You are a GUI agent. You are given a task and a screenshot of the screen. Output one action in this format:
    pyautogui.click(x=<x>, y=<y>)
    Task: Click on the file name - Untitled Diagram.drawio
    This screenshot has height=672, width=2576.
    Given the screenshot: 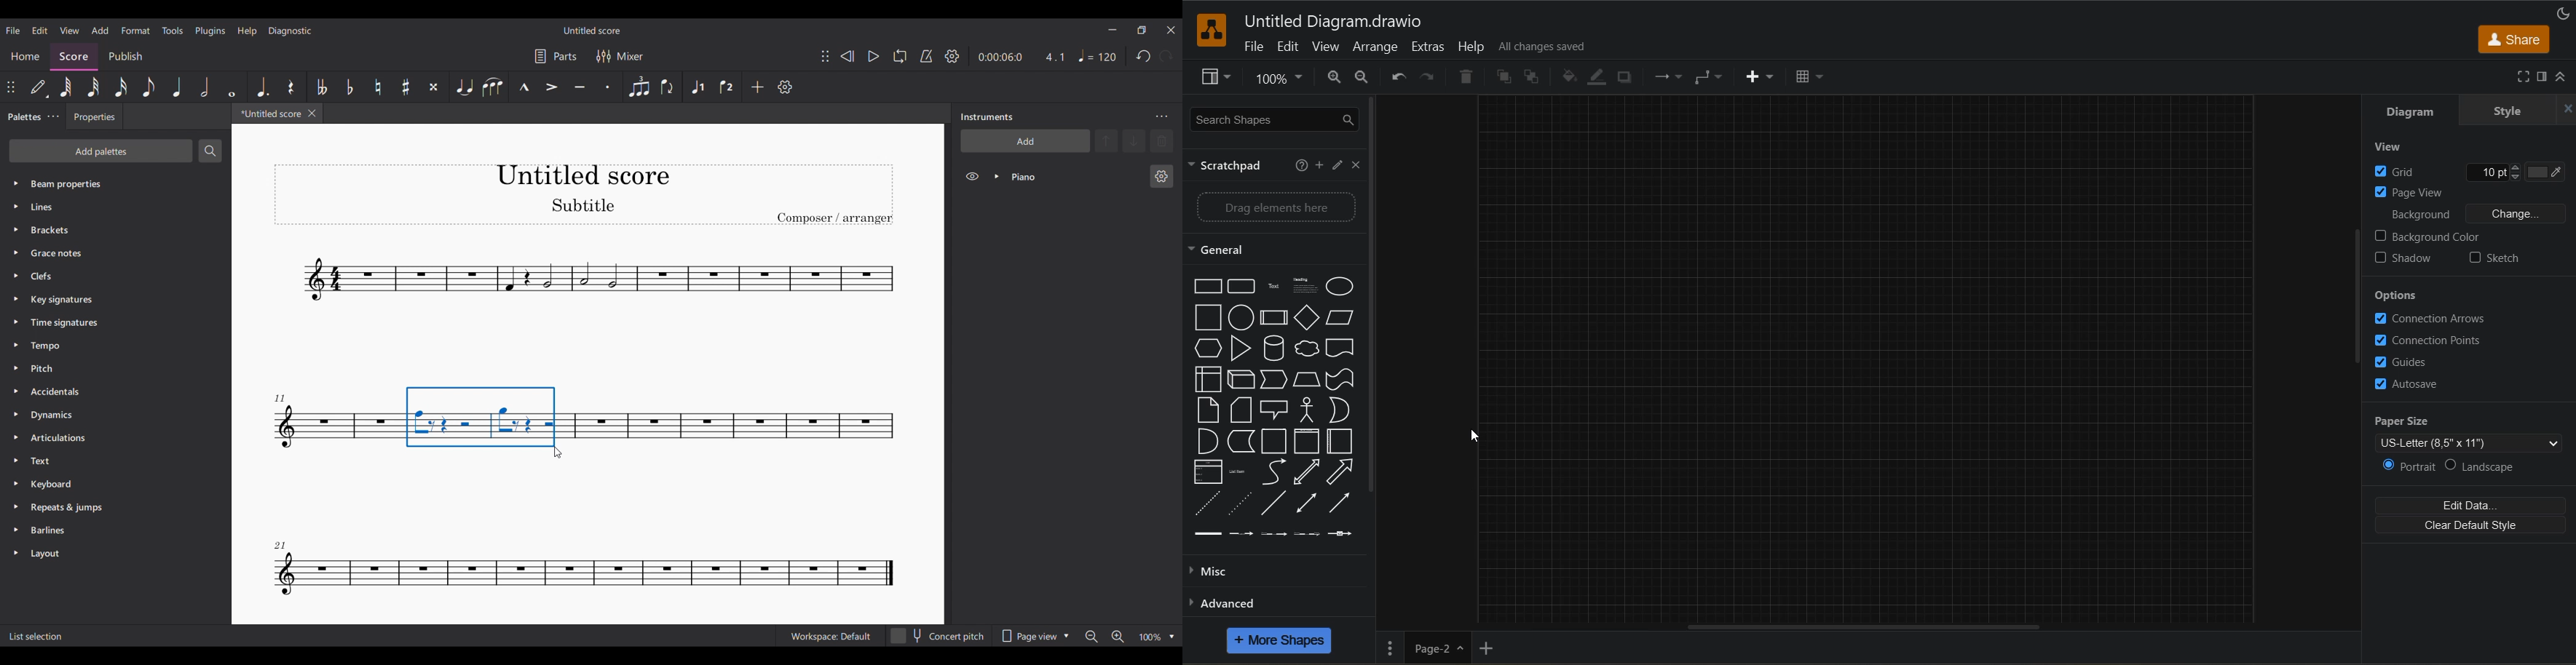 What is the action you would take?
    pyautogui.click(x=1386, y=20)
    